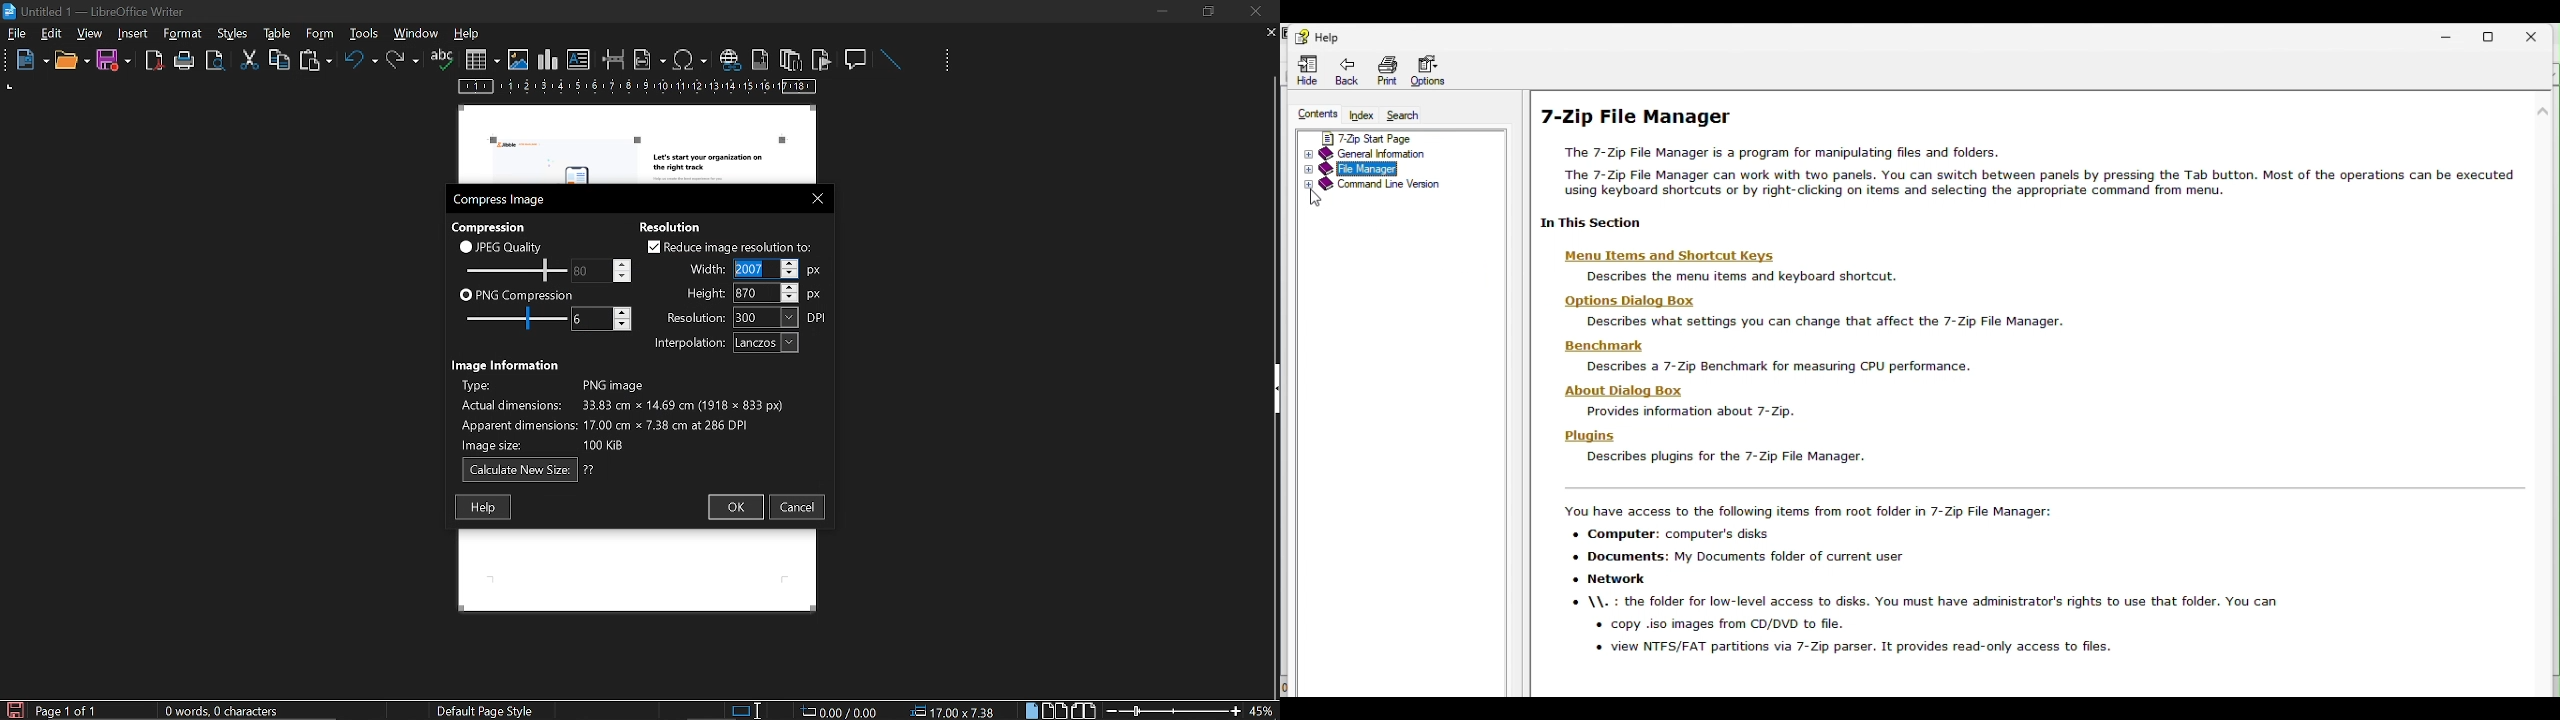  Describe the element at coordinates (274, 33) in the screenshot. I see `styles` at that location.